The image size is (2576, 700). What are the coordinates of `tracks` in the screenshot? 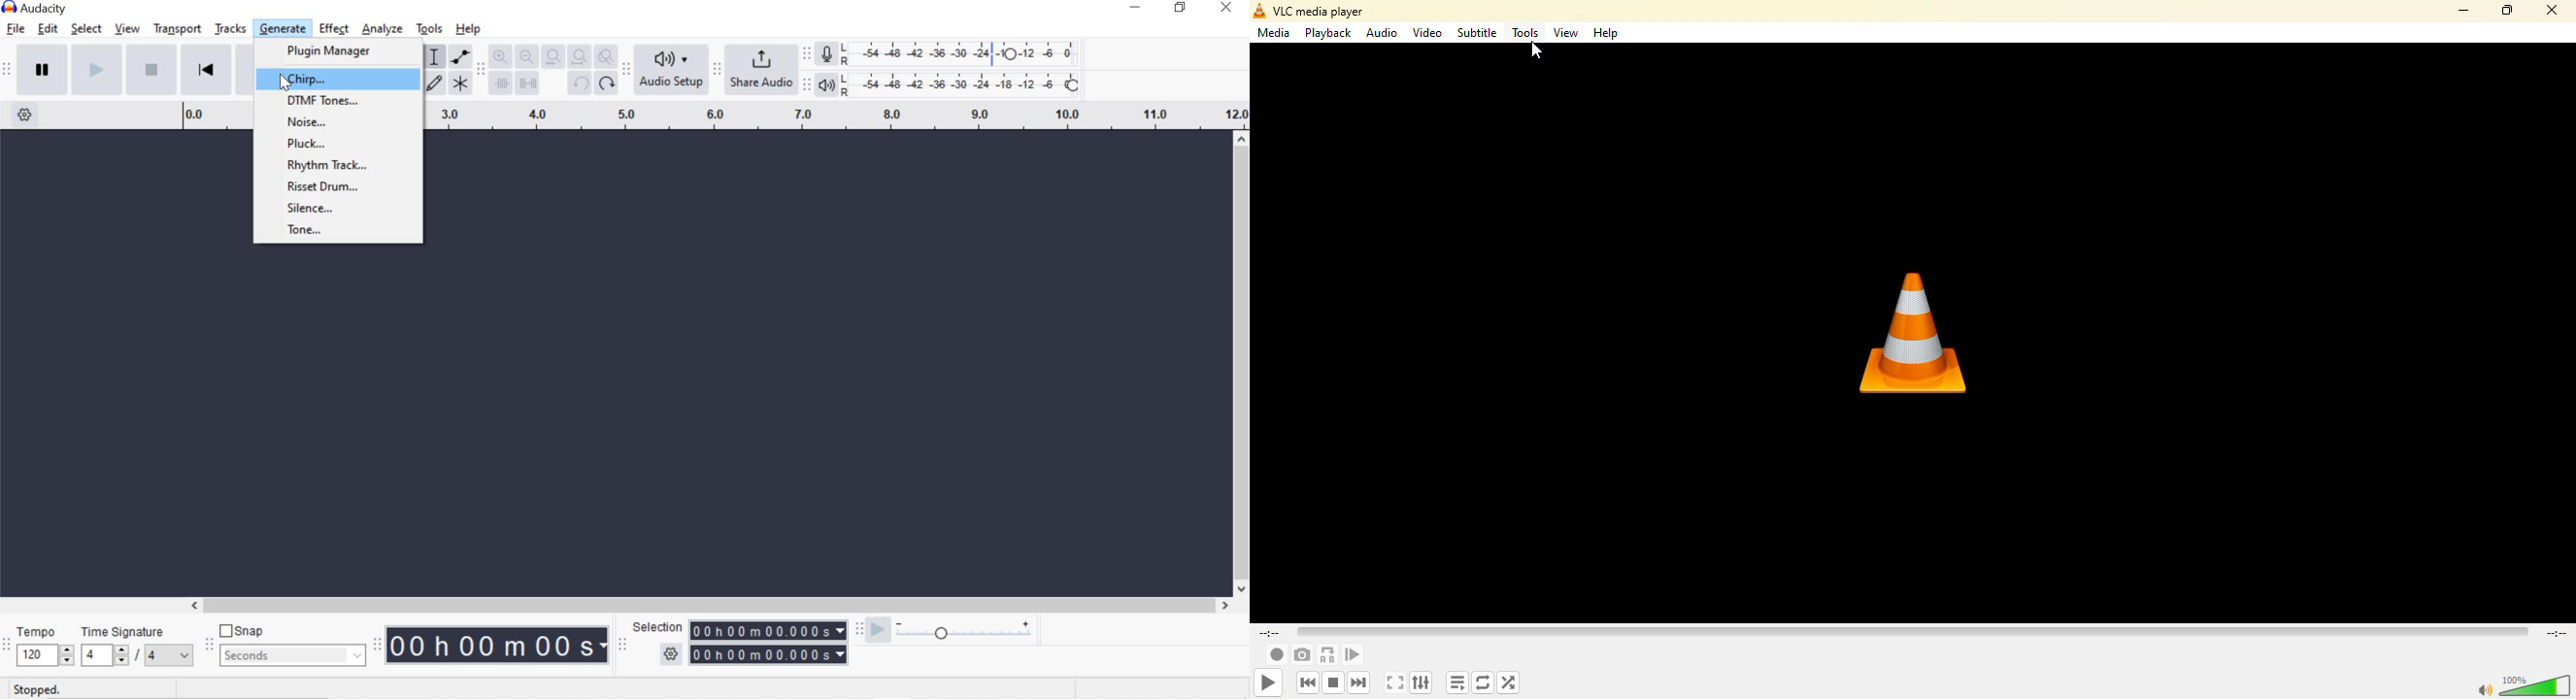 It's located at (232, 29).